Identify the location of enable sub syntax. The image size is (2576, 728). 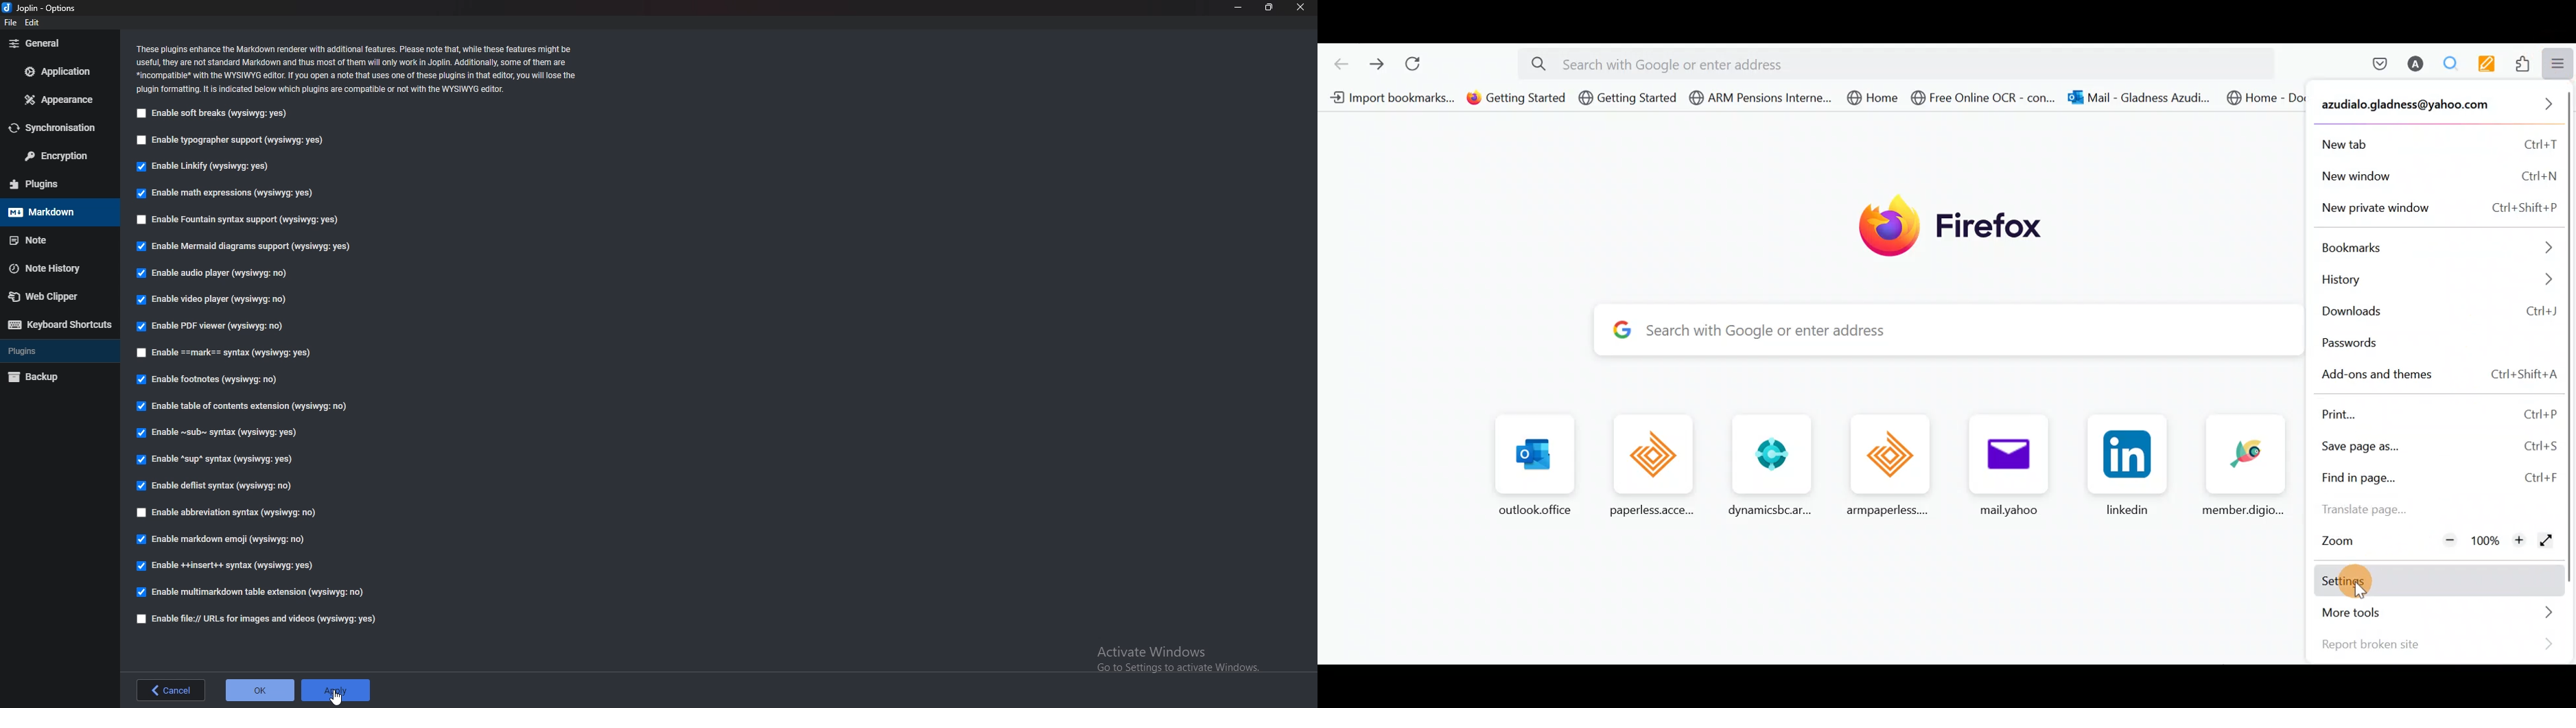
(218, 436).